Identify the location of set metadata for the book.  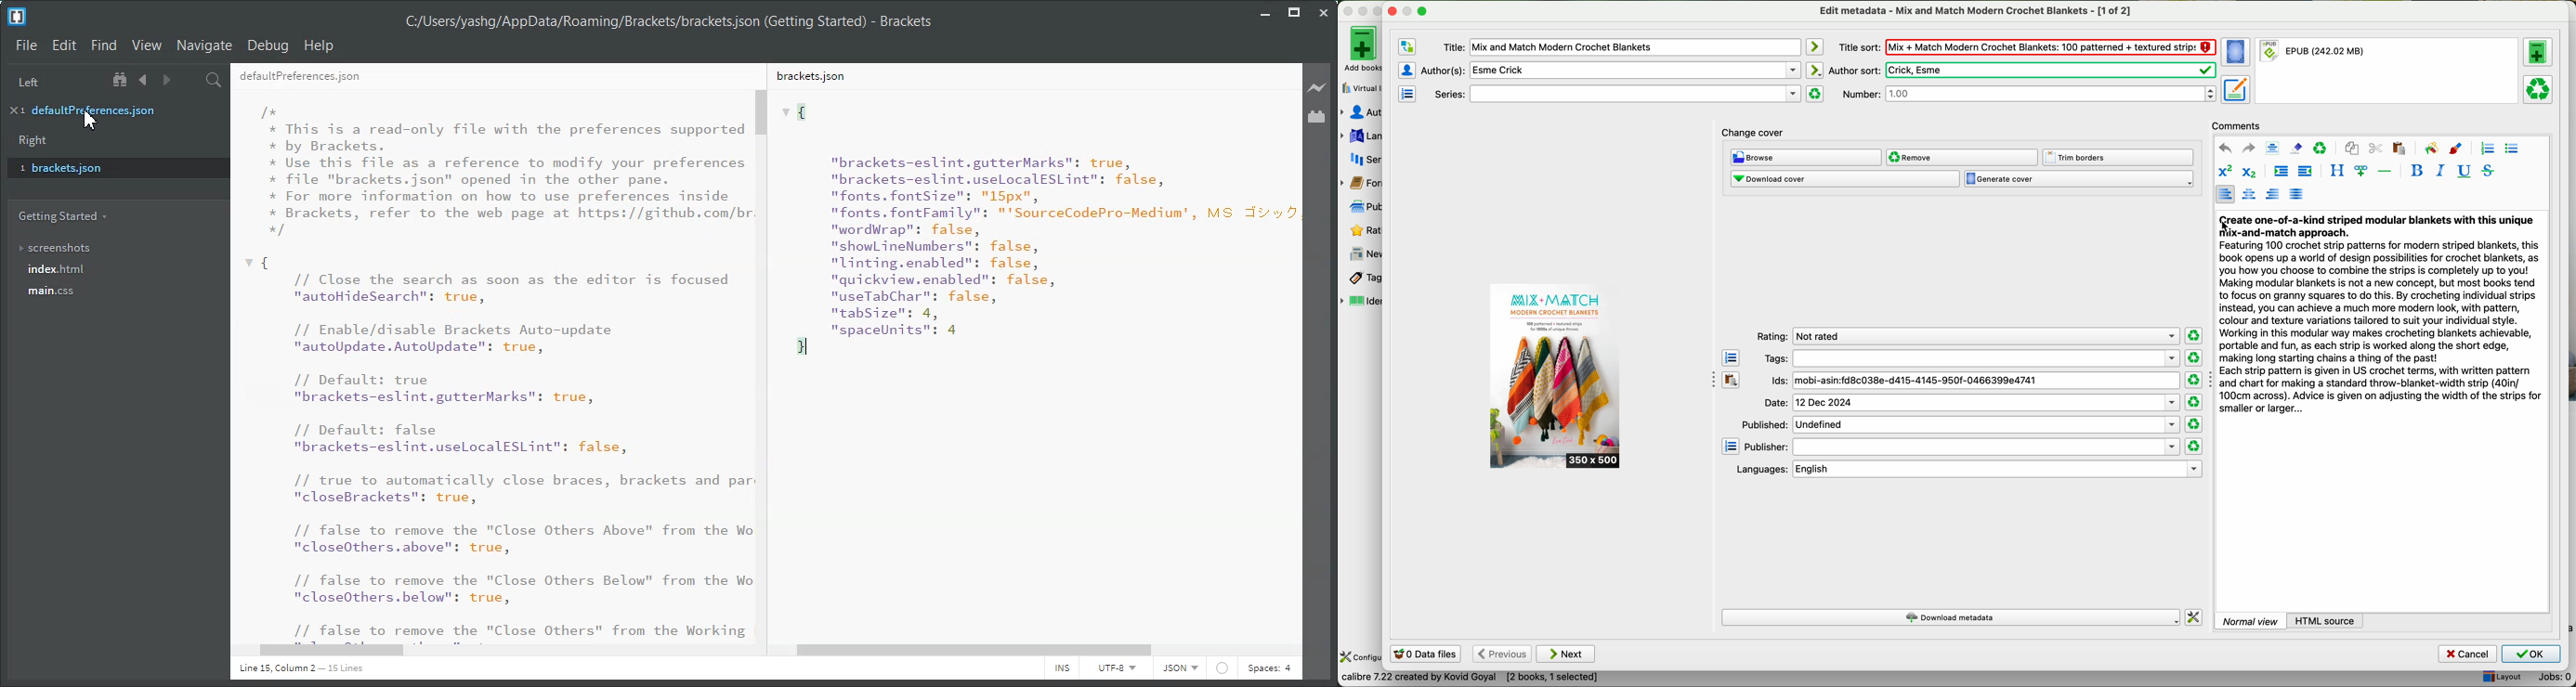
(2235, 89).